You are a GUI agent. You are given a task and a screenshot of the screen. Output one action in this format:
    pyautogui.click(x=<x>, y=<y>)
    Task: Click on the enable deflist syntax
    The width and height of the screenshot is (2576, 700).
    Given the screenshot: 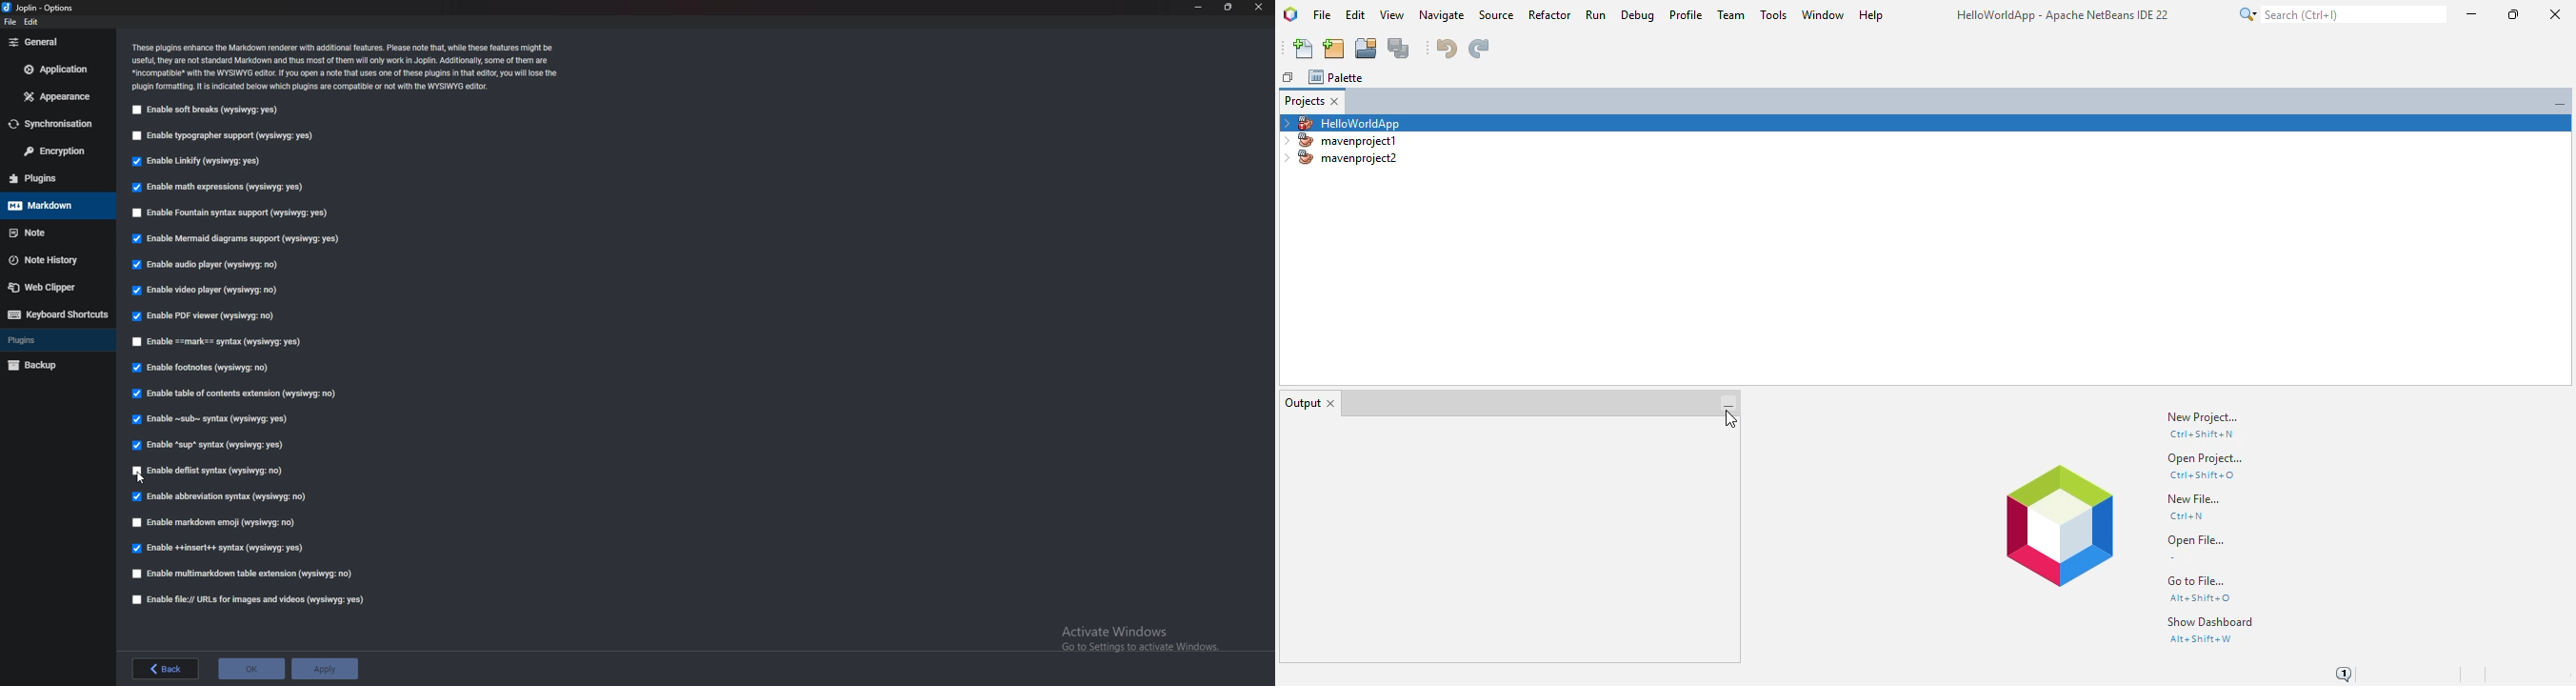 What is the action you would take?
    pyautogui.click(x=206, y=471)
    